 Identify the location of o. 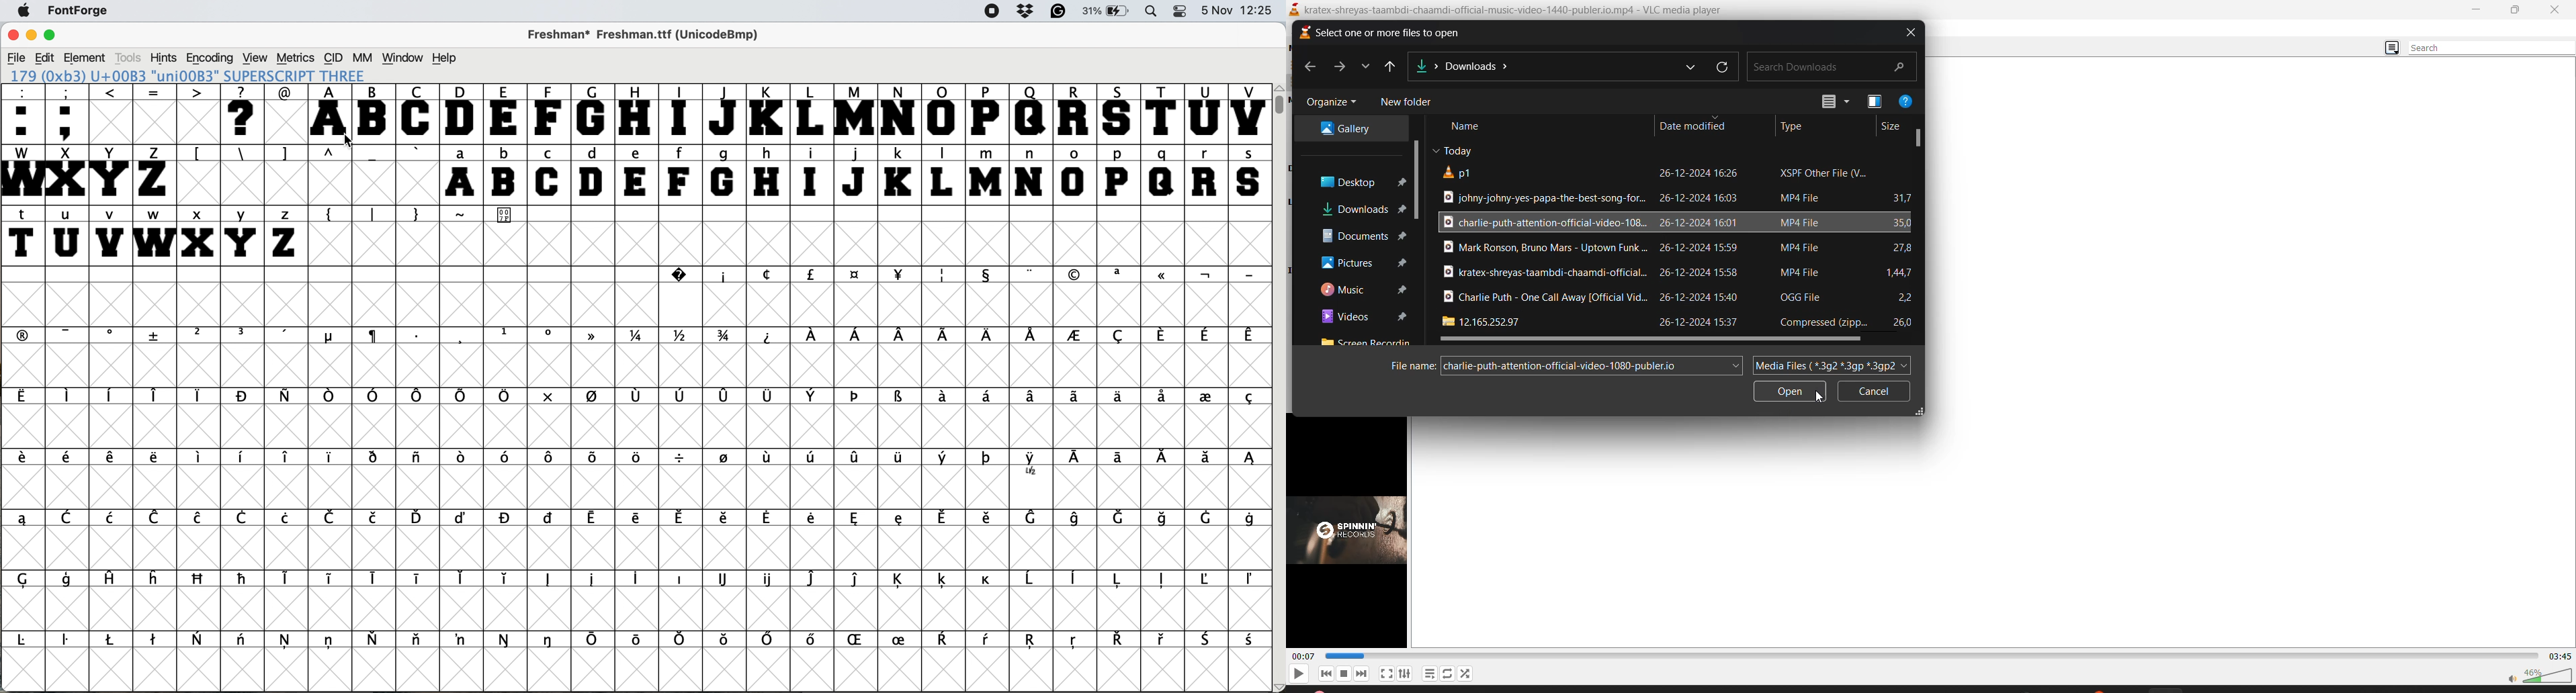
(1075, 174).